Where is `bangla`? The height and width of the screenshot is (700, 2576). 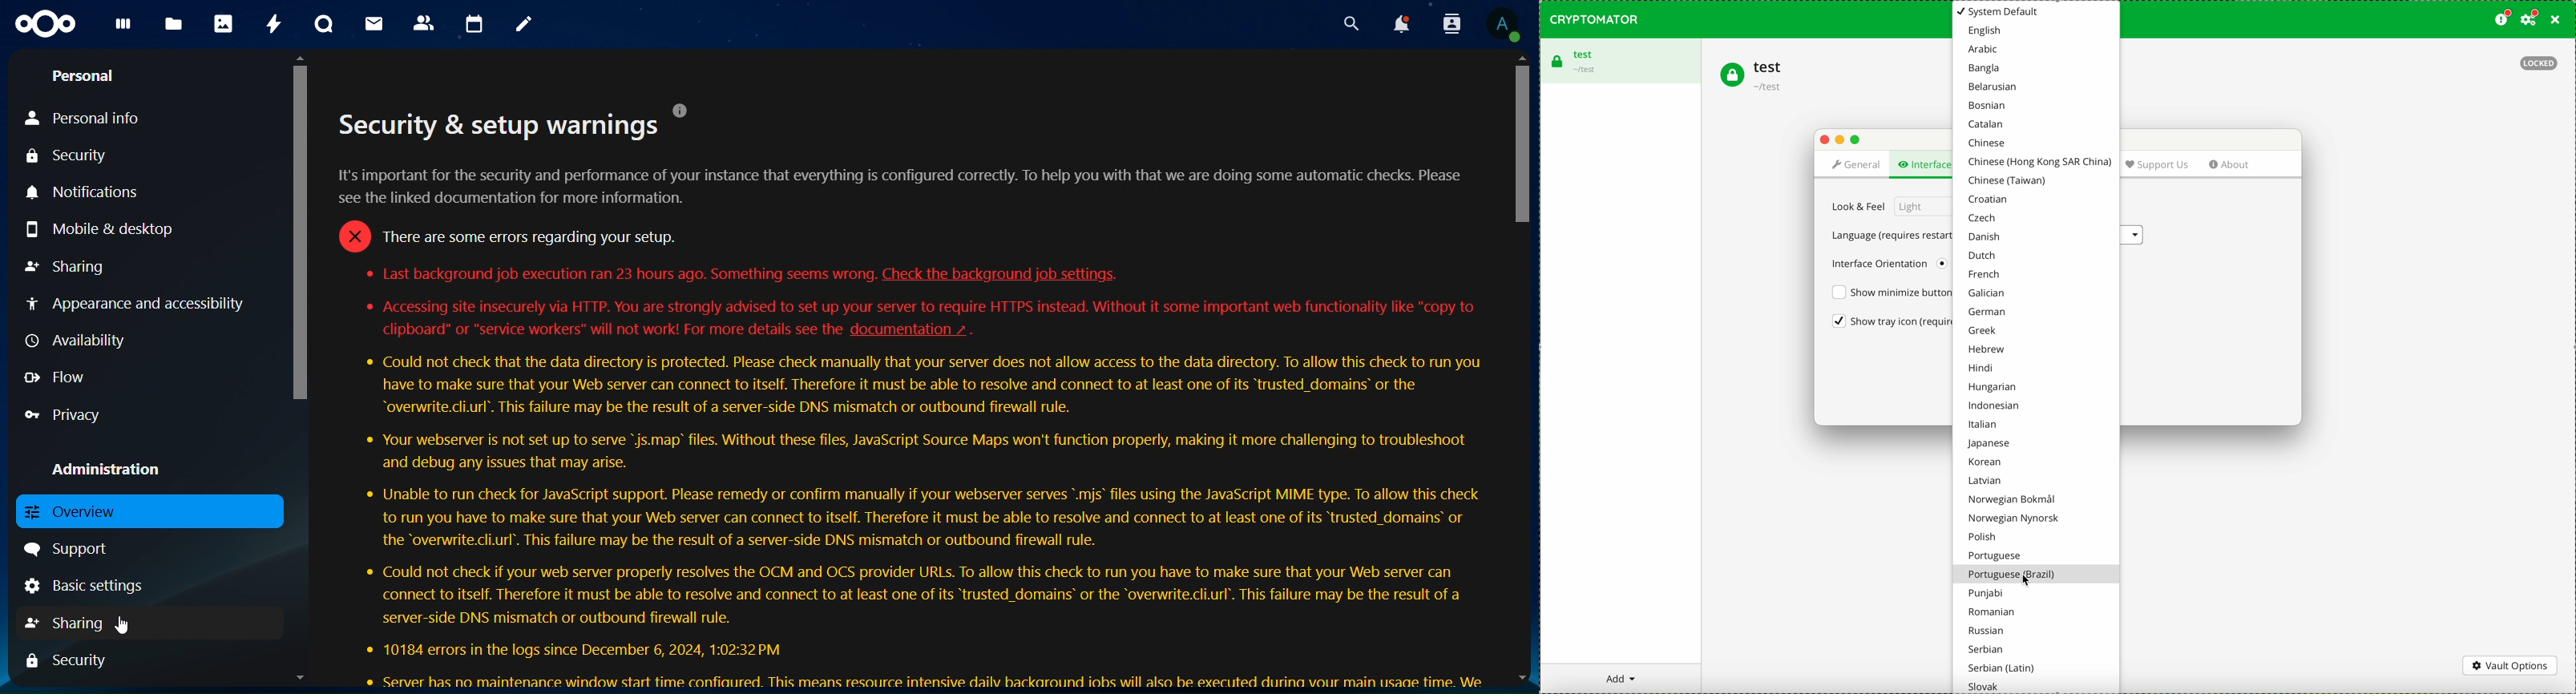
bangla is located at coordinates (1985, 69).